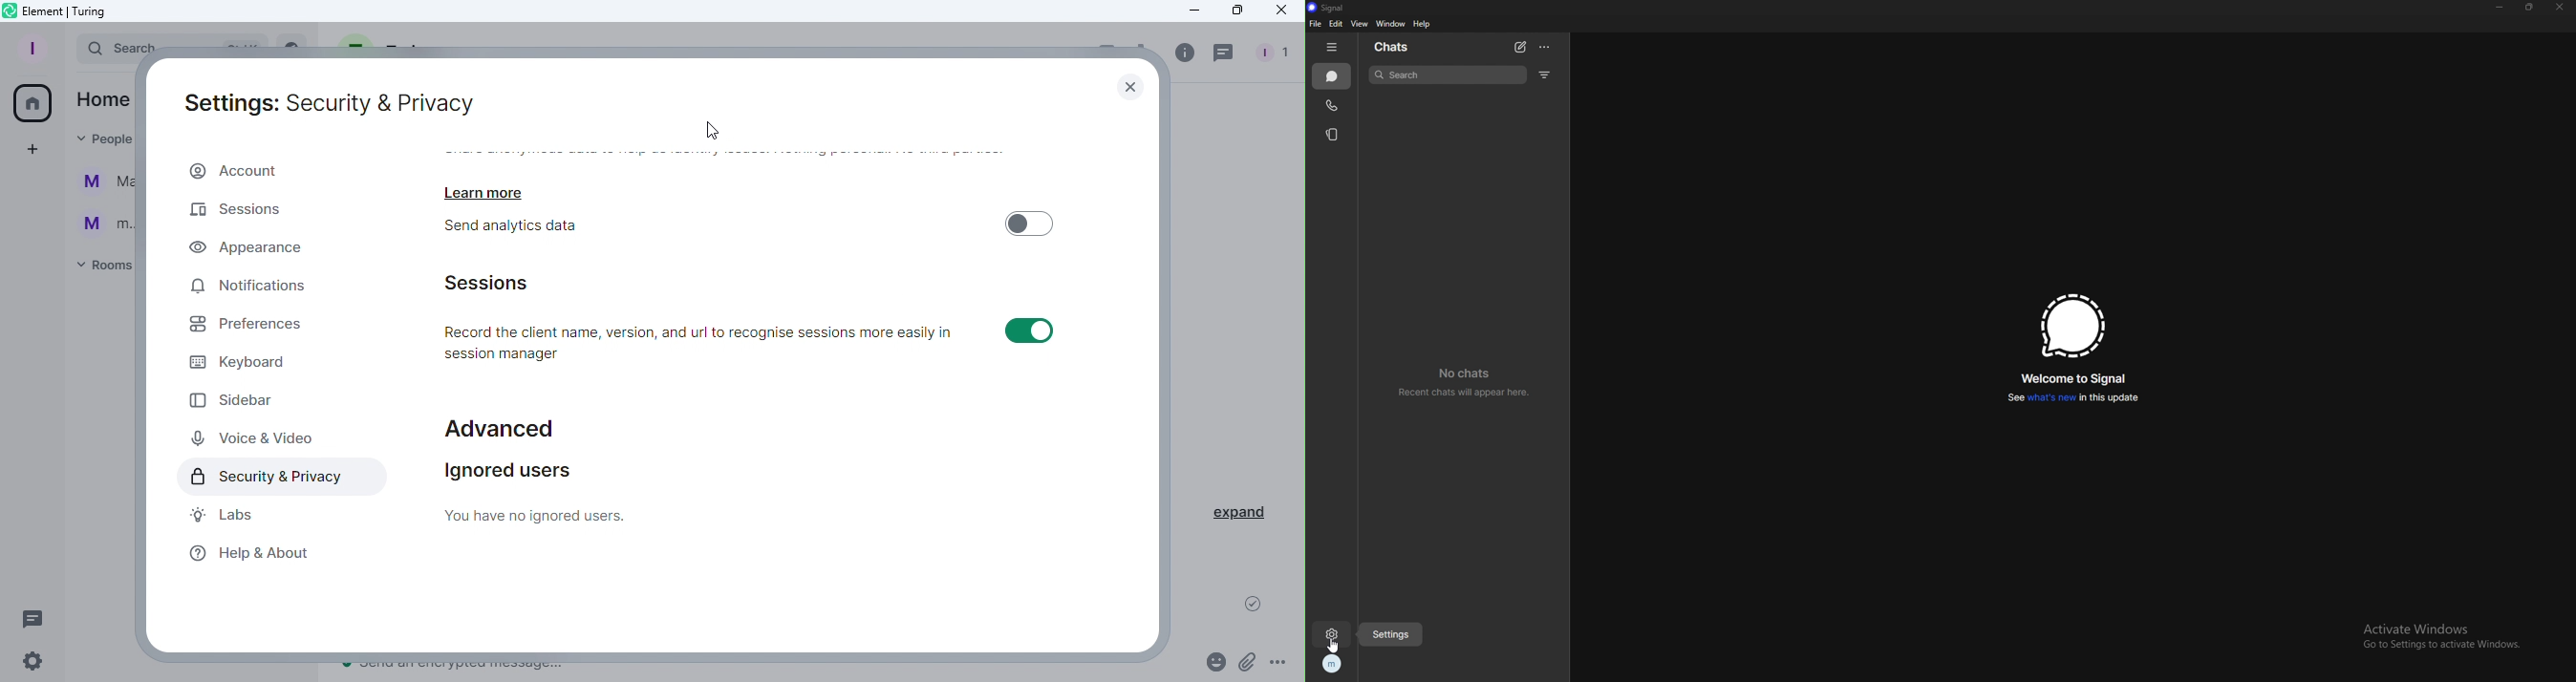 The image size is (2576, 700). What do you see at coordinates (223, 515) in the screenshot?
I see `Labs` at bounding box center [223, 515].